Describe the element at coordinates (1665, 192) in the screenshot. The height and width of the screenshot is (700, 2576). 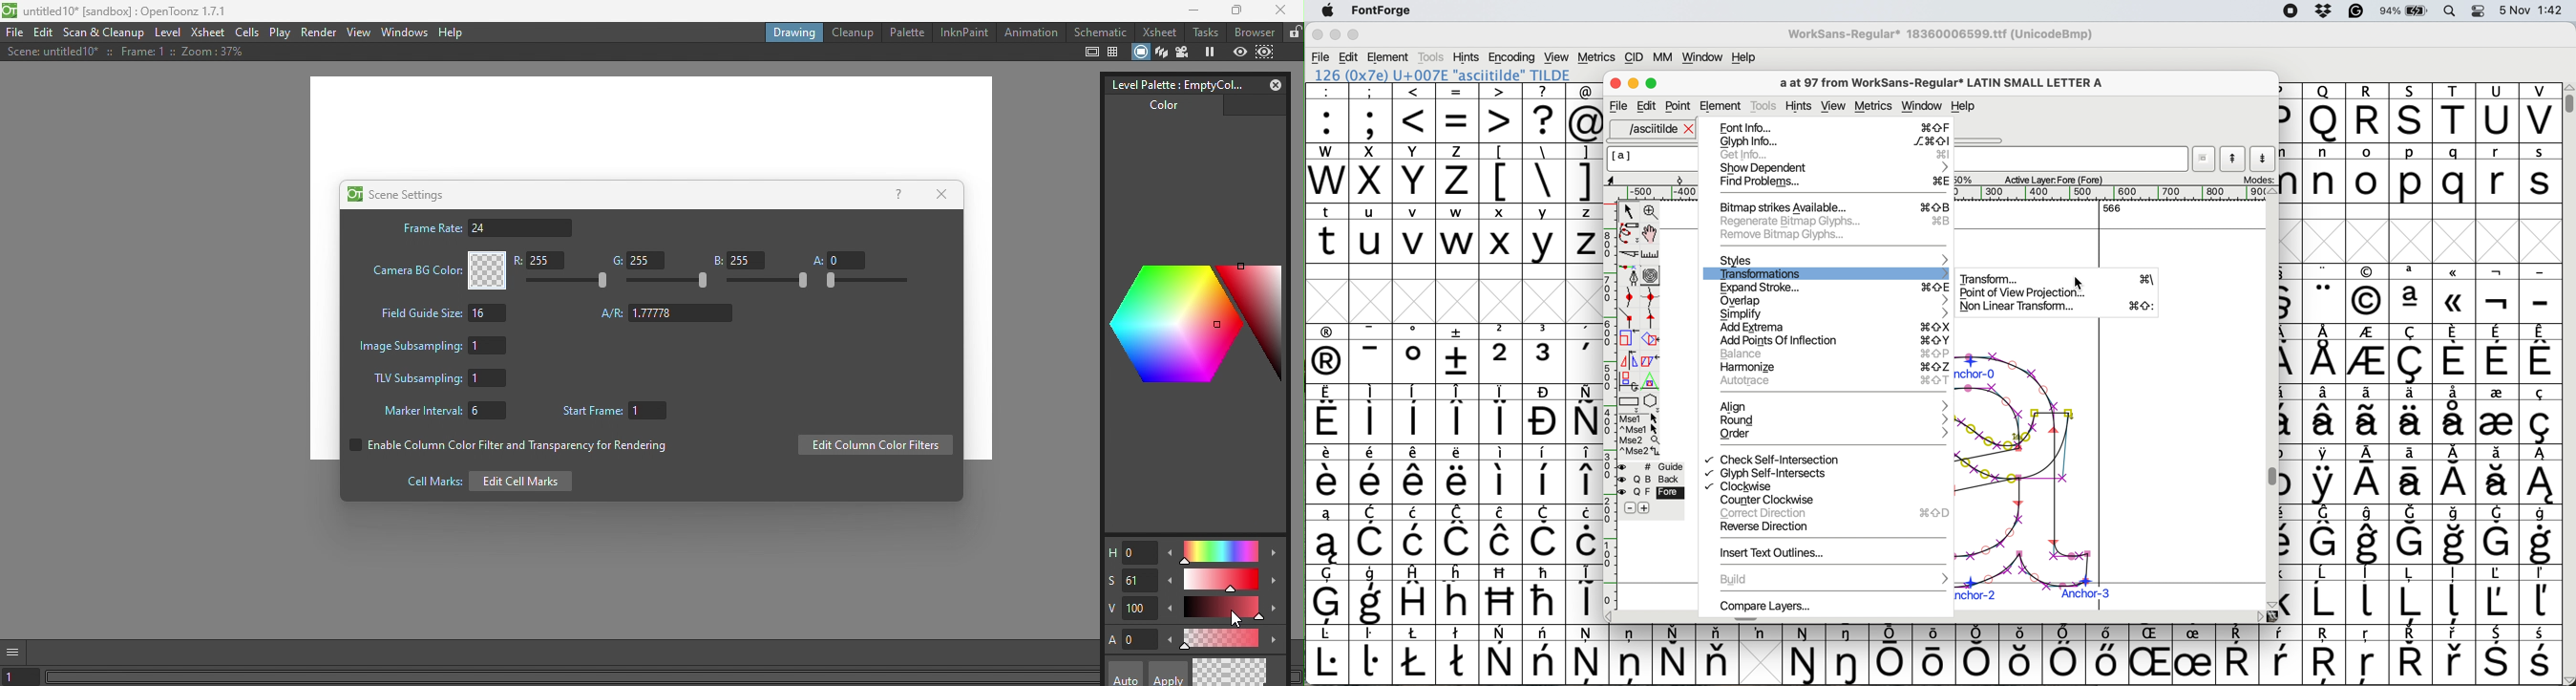
I see `horizontal scale` at that location.